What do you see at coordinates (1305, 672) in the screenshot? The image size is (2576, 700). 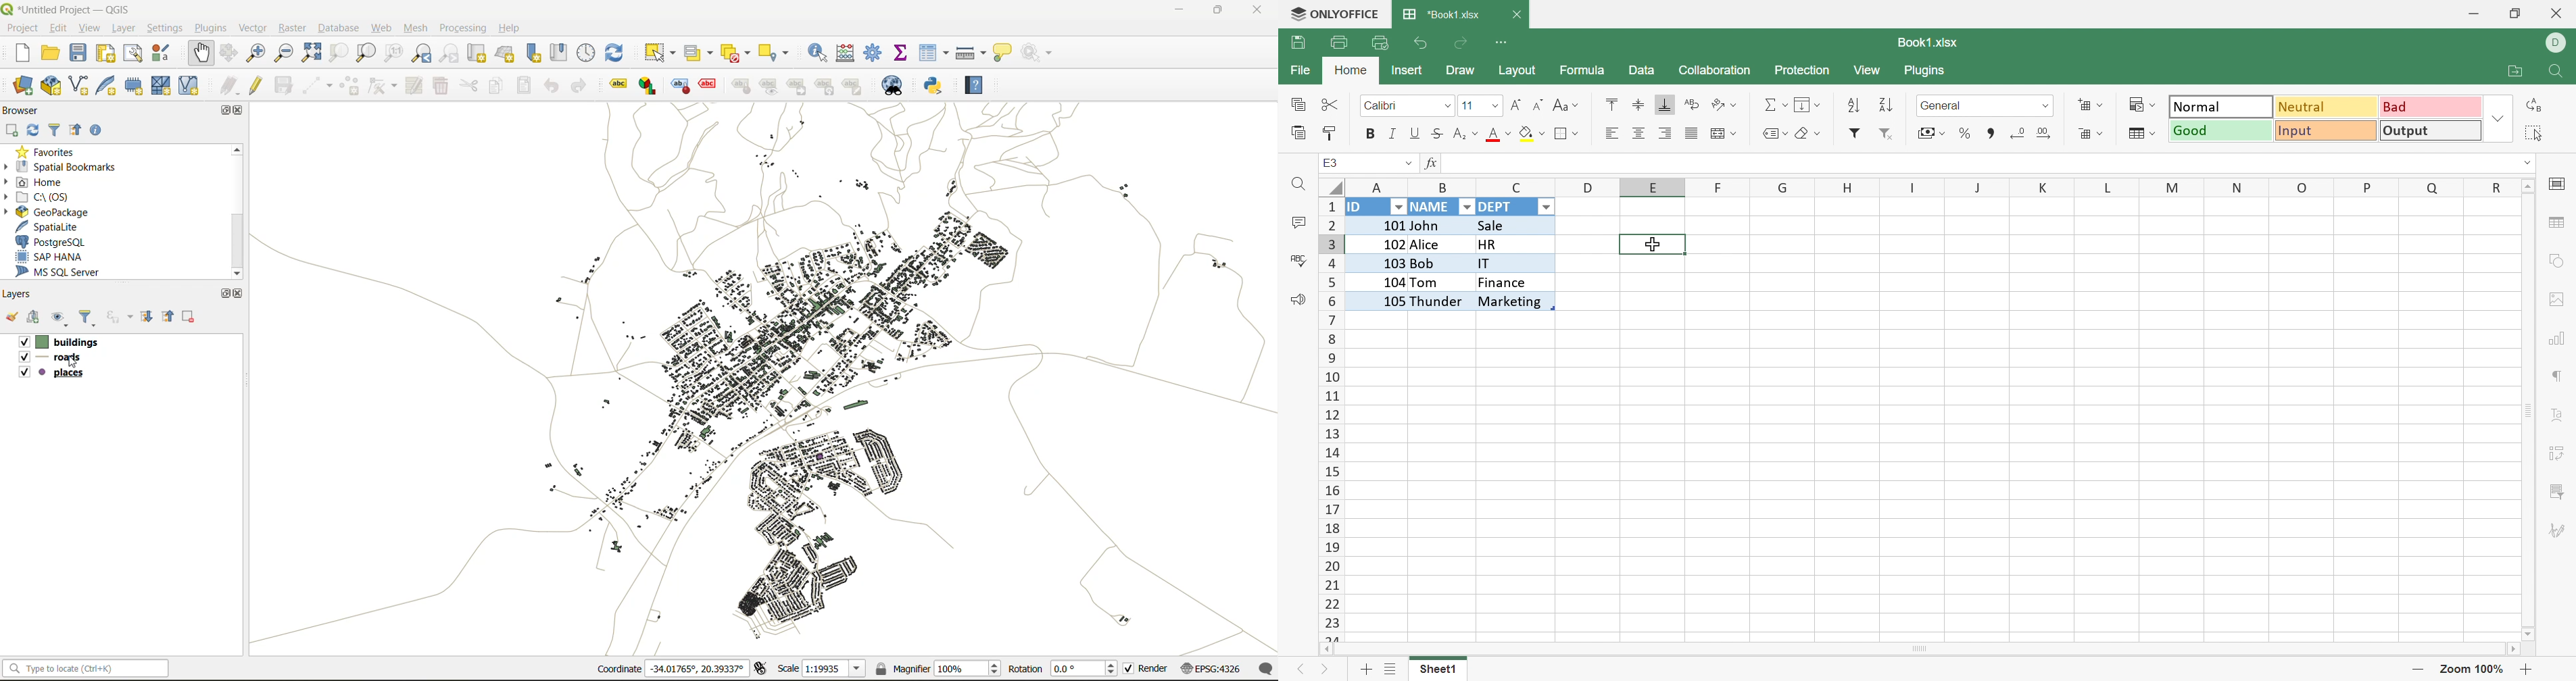 I see `Previous` at bounding box center [1305, 672].